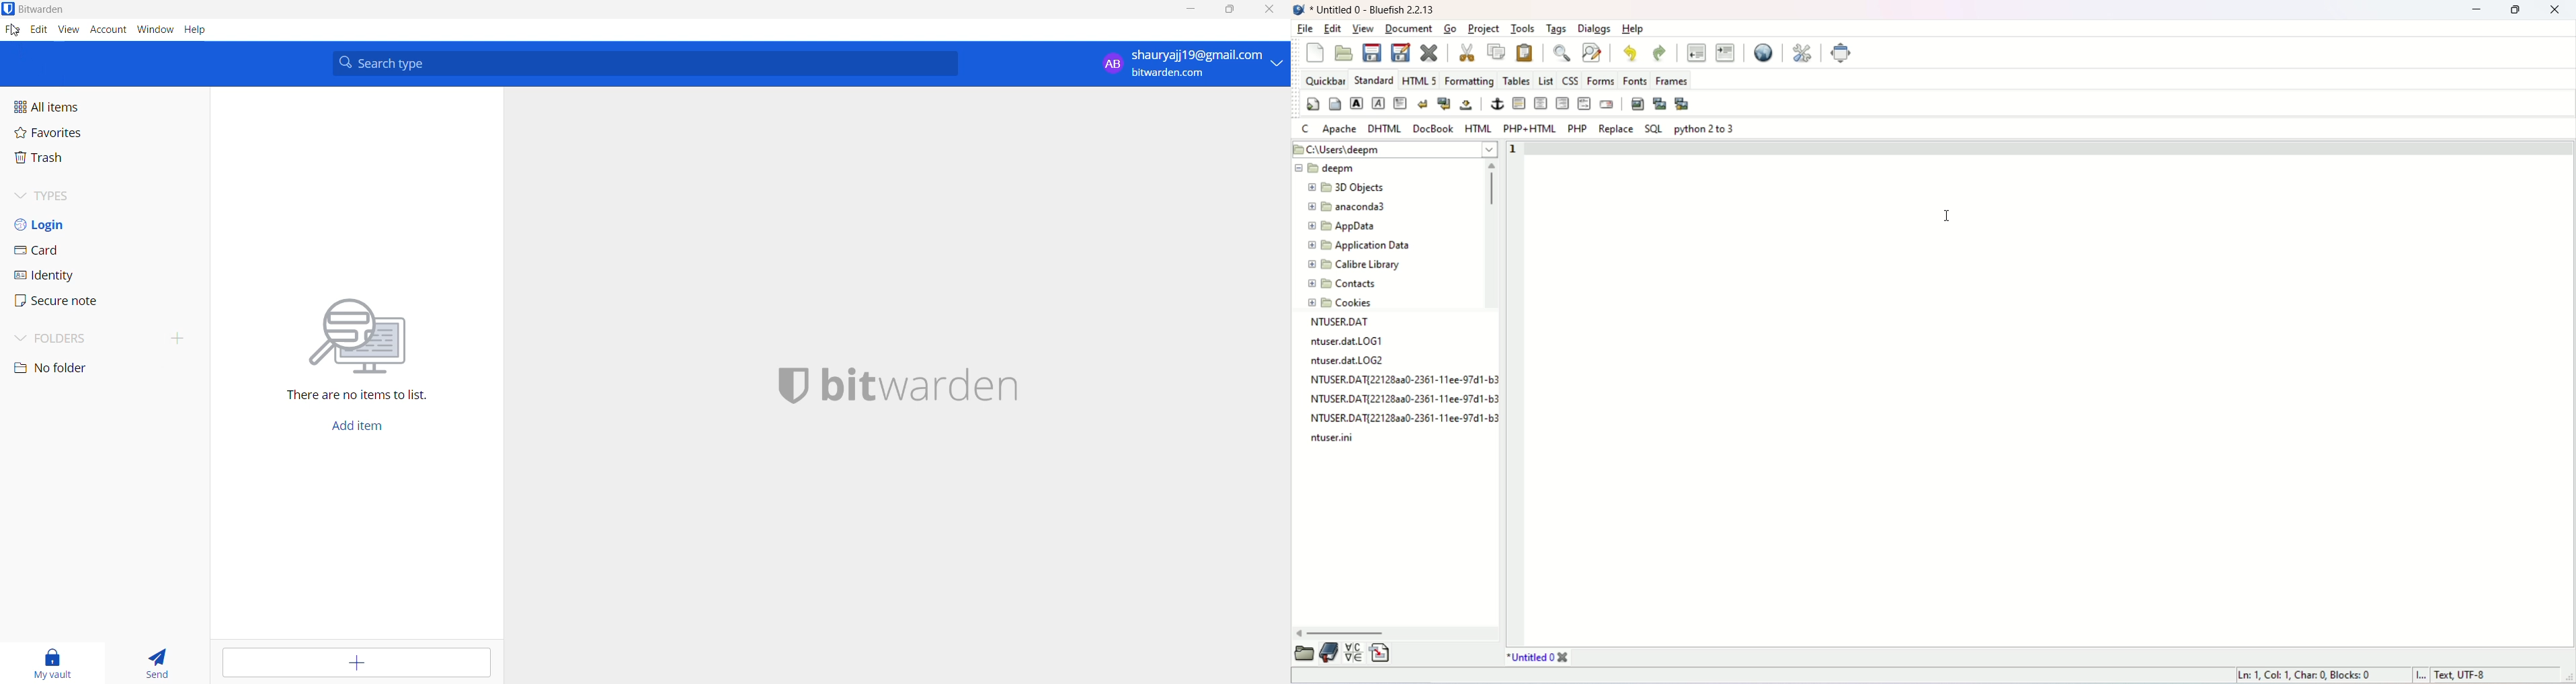  Describe the element at coordinates (1399, 634) in the screenshot. I see `horizontal scroll bar` at that location.